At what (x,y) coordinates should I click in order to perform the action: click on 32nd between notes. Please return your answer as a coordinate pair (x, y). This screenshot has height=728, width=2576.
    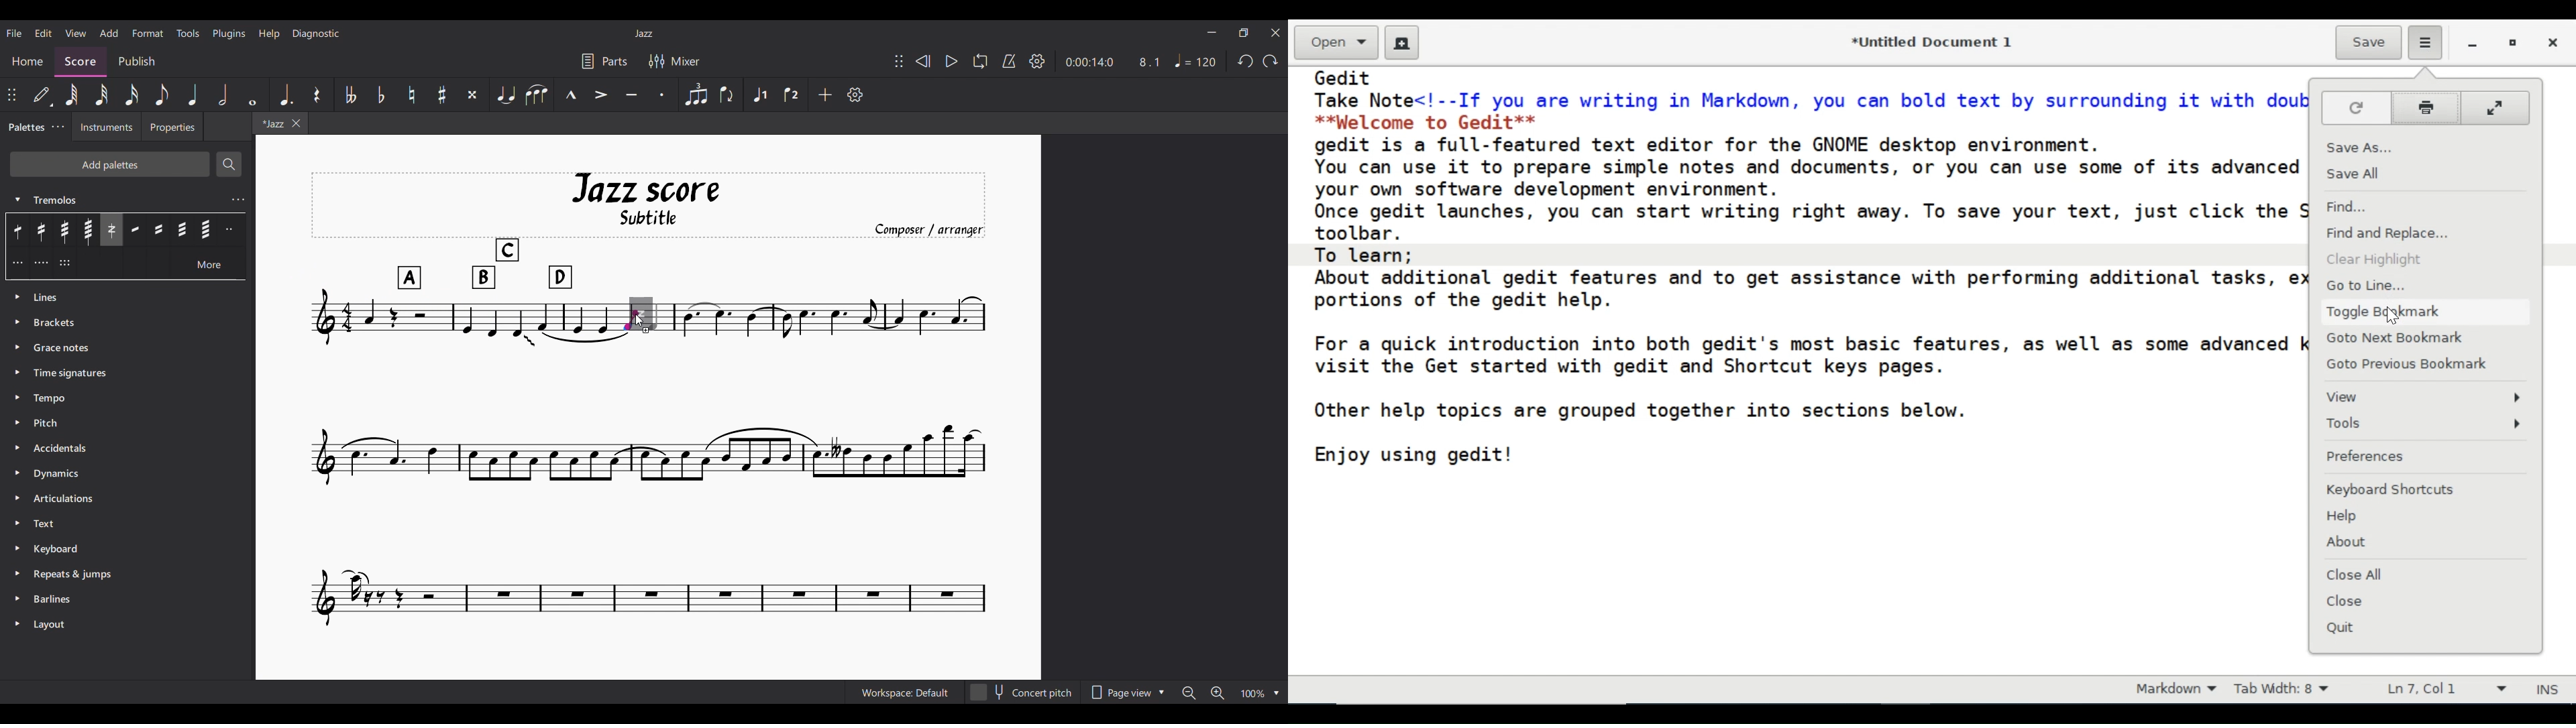
    Looking at the image, I should click on (182, 229).